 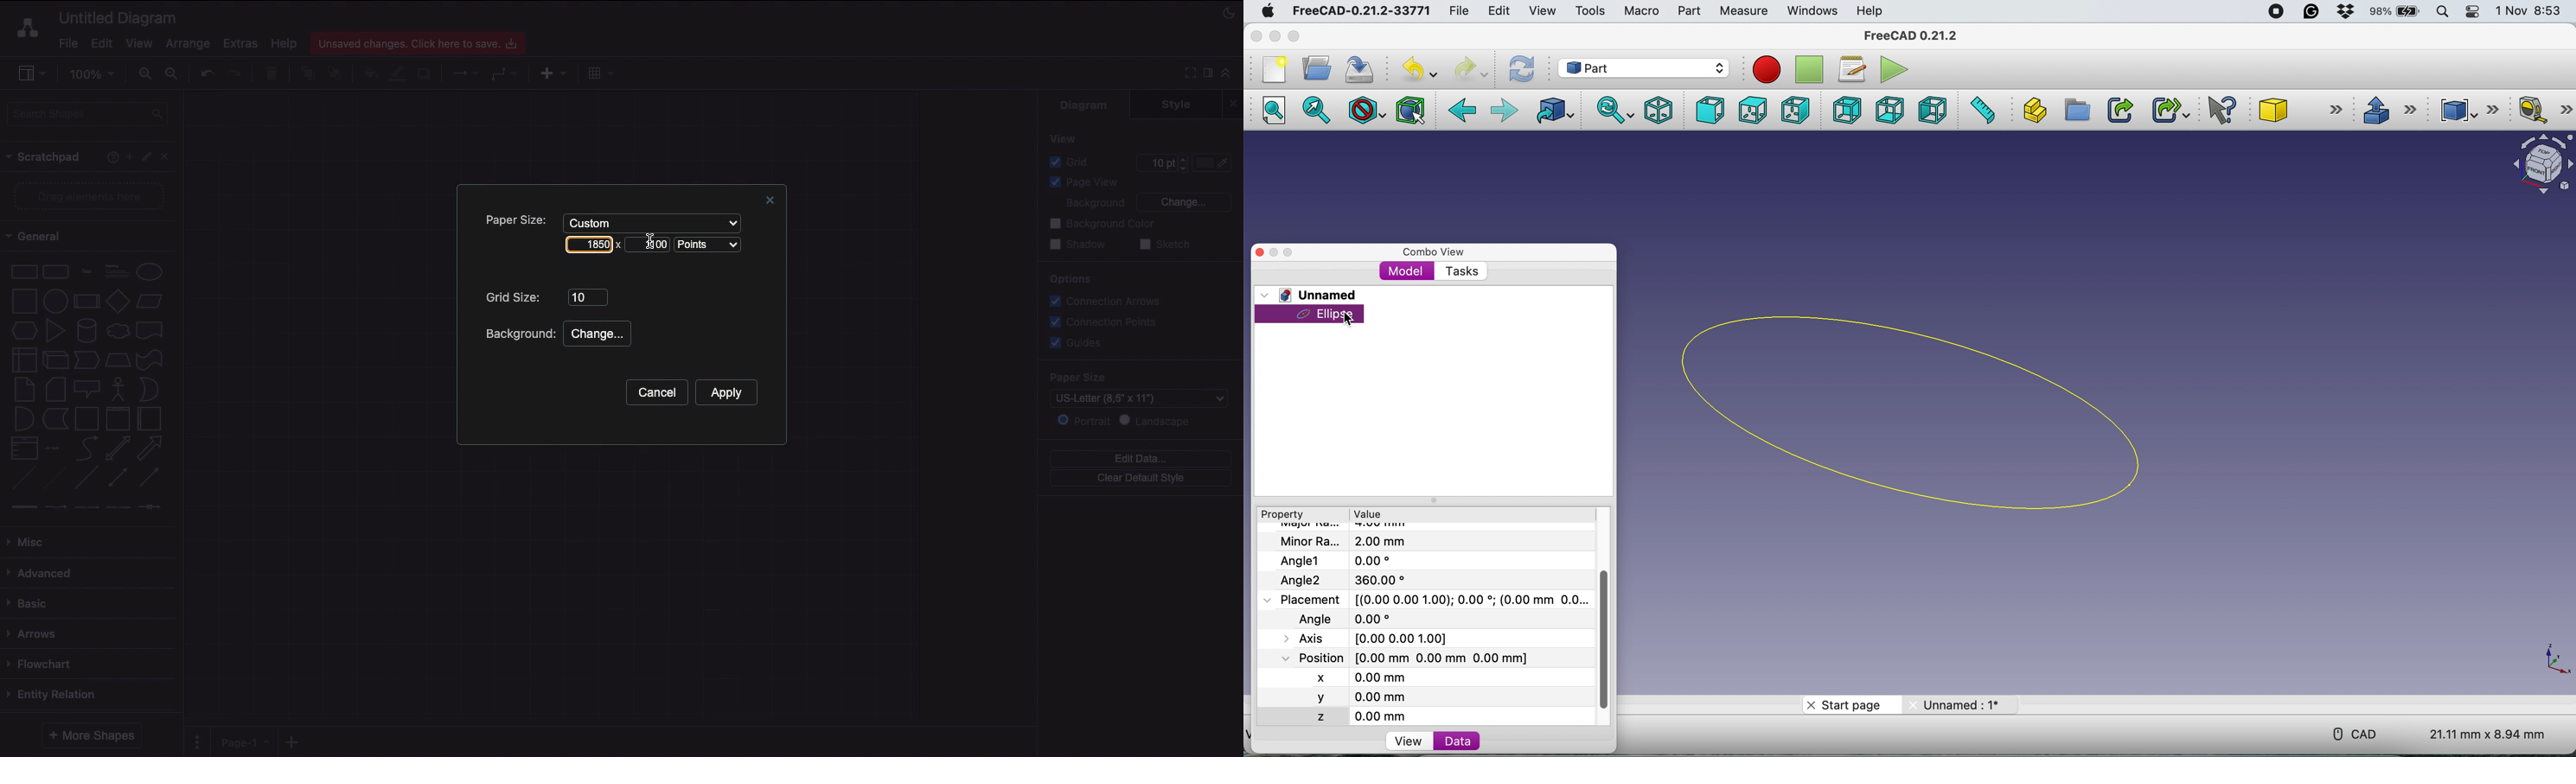 I want to click on Night mode , so click(x=1230, y=11).